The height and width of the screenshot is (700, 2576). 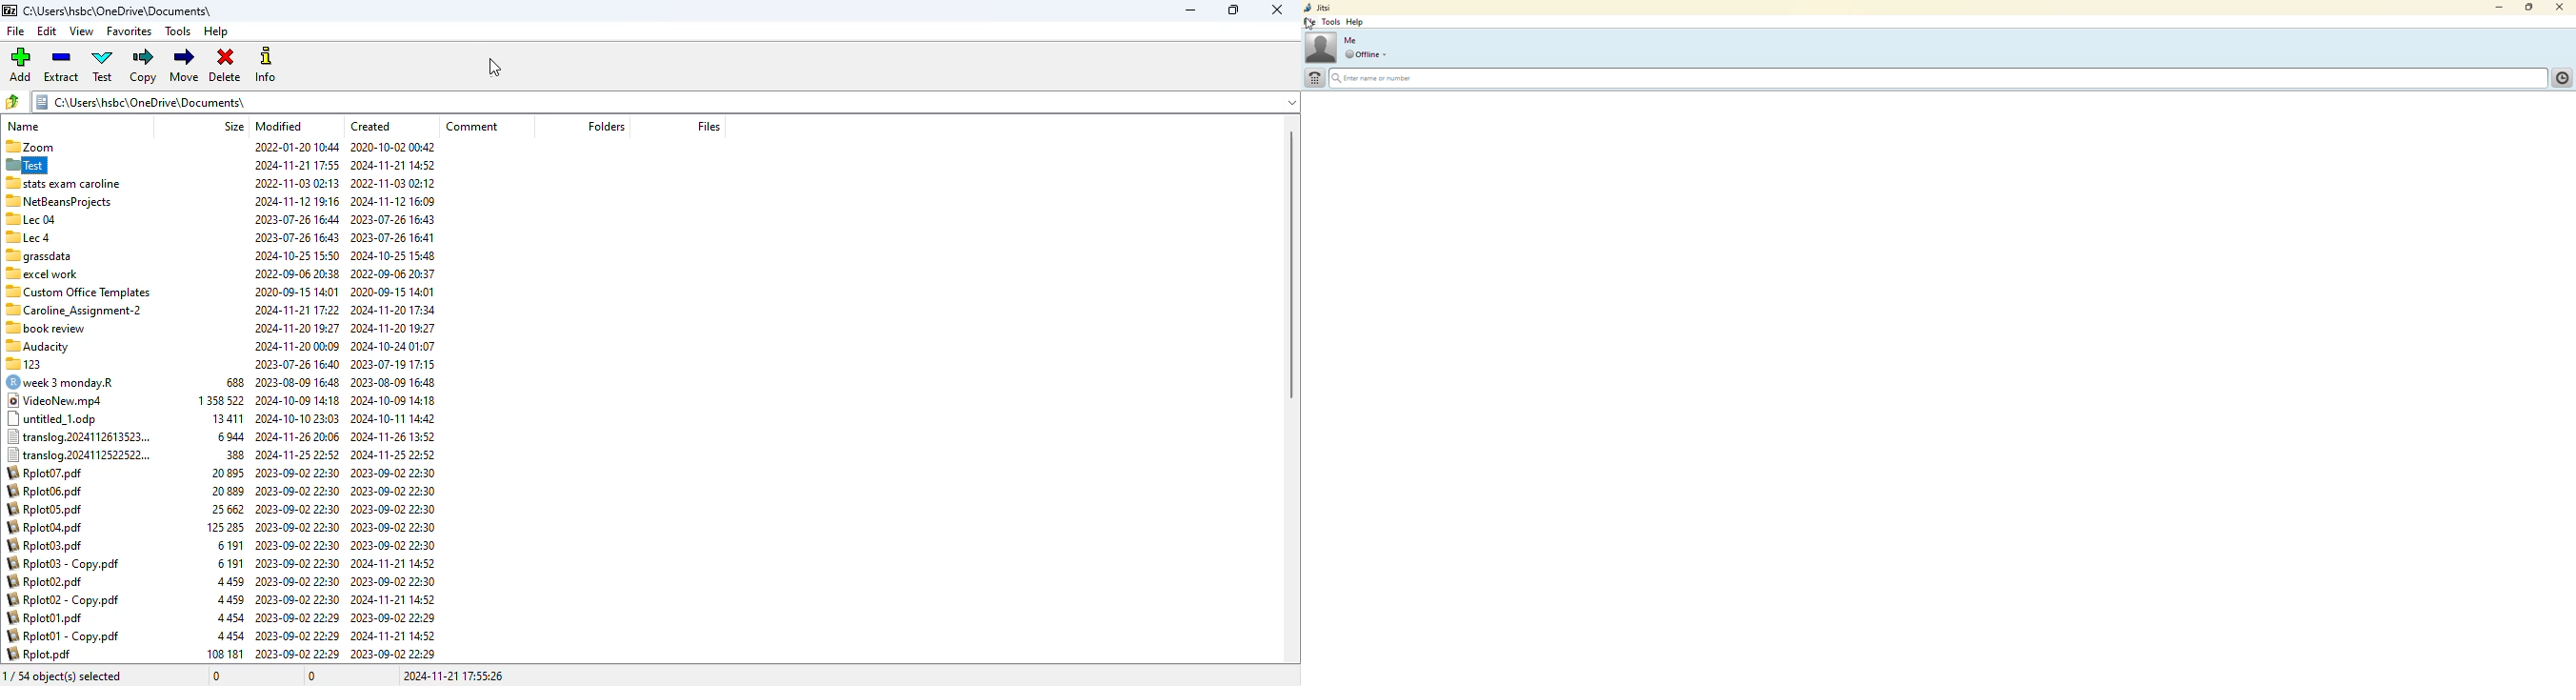 I want to click on cursor, so click(x=1309, y=25).